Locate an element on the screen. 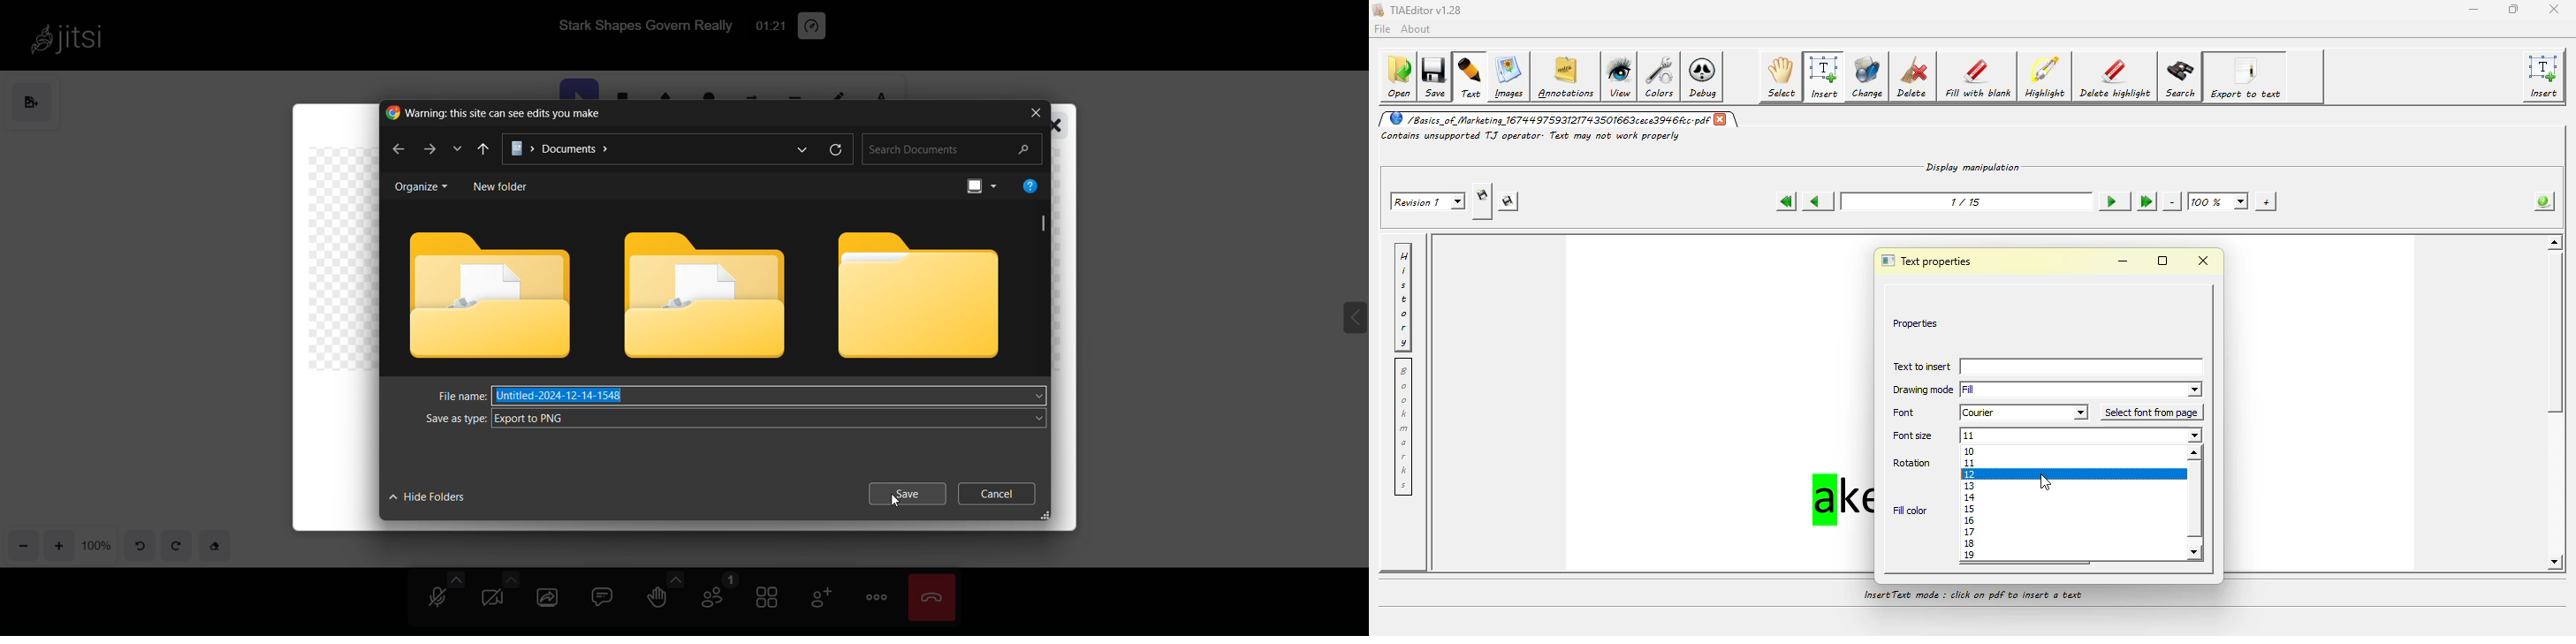 This screenshot has height=644, width=2576. folder 2 is located at coordinates (704, 292).